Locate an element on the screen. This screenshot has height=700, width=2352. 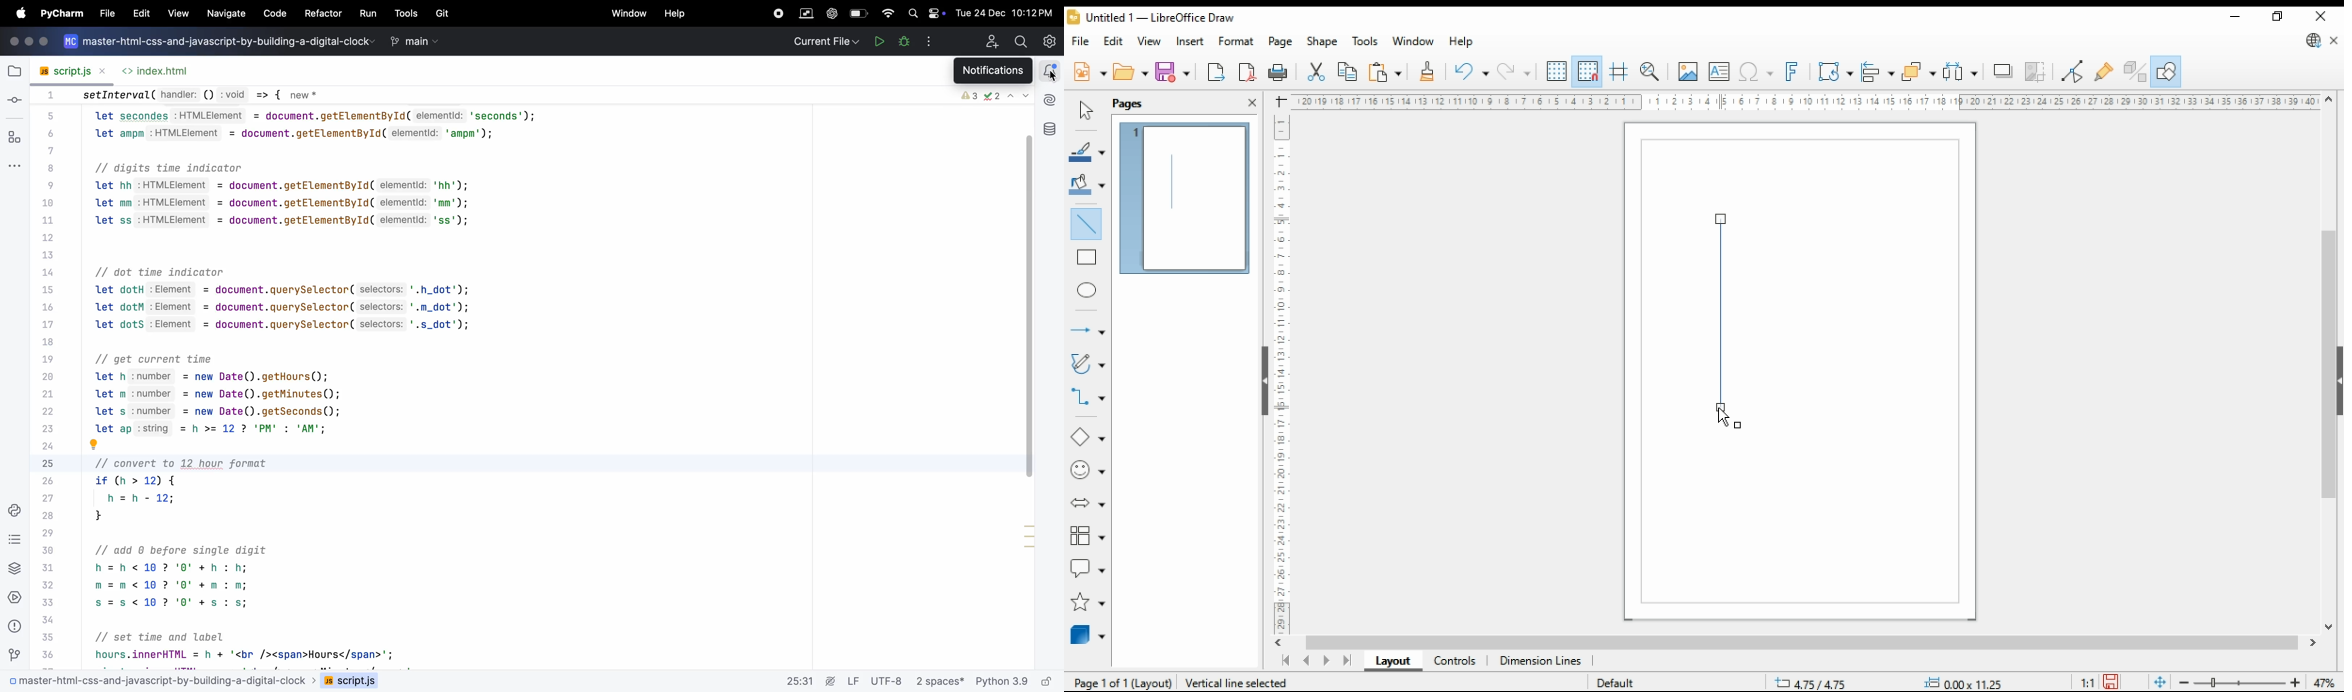
print is located at coordinates (1278, 73).